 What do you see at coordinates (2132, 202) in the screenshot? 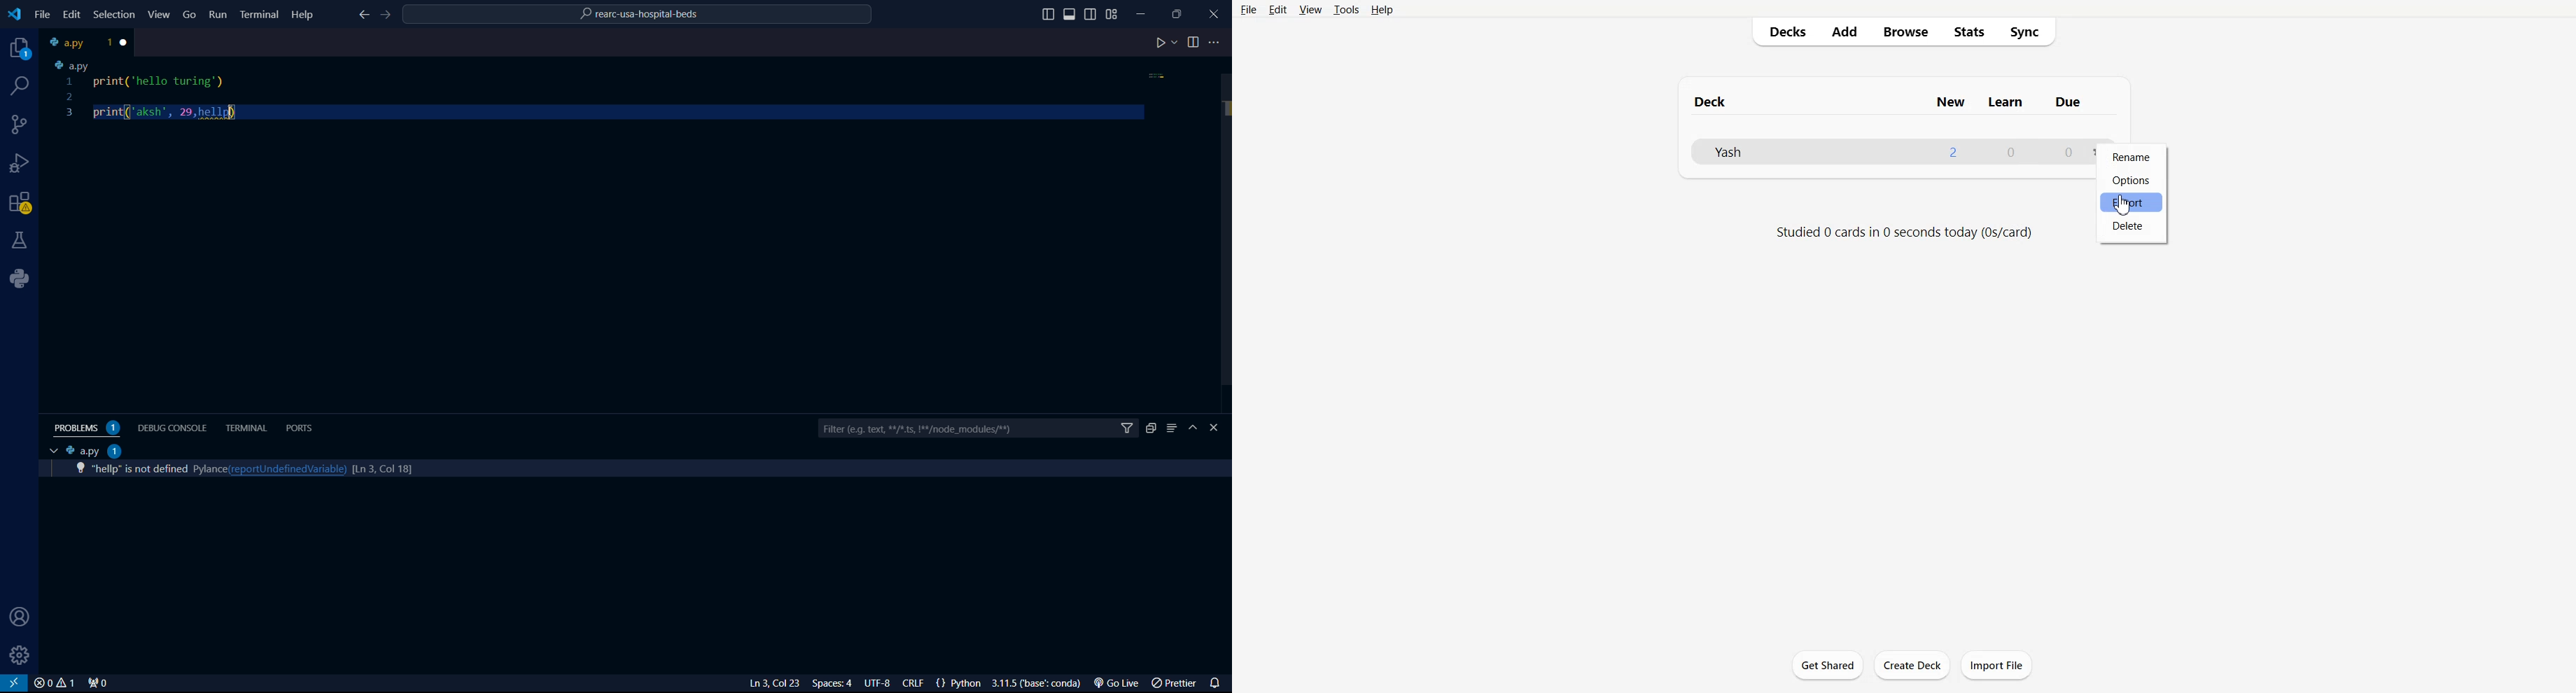
I see `Export` at bounding box center [2132, 202].